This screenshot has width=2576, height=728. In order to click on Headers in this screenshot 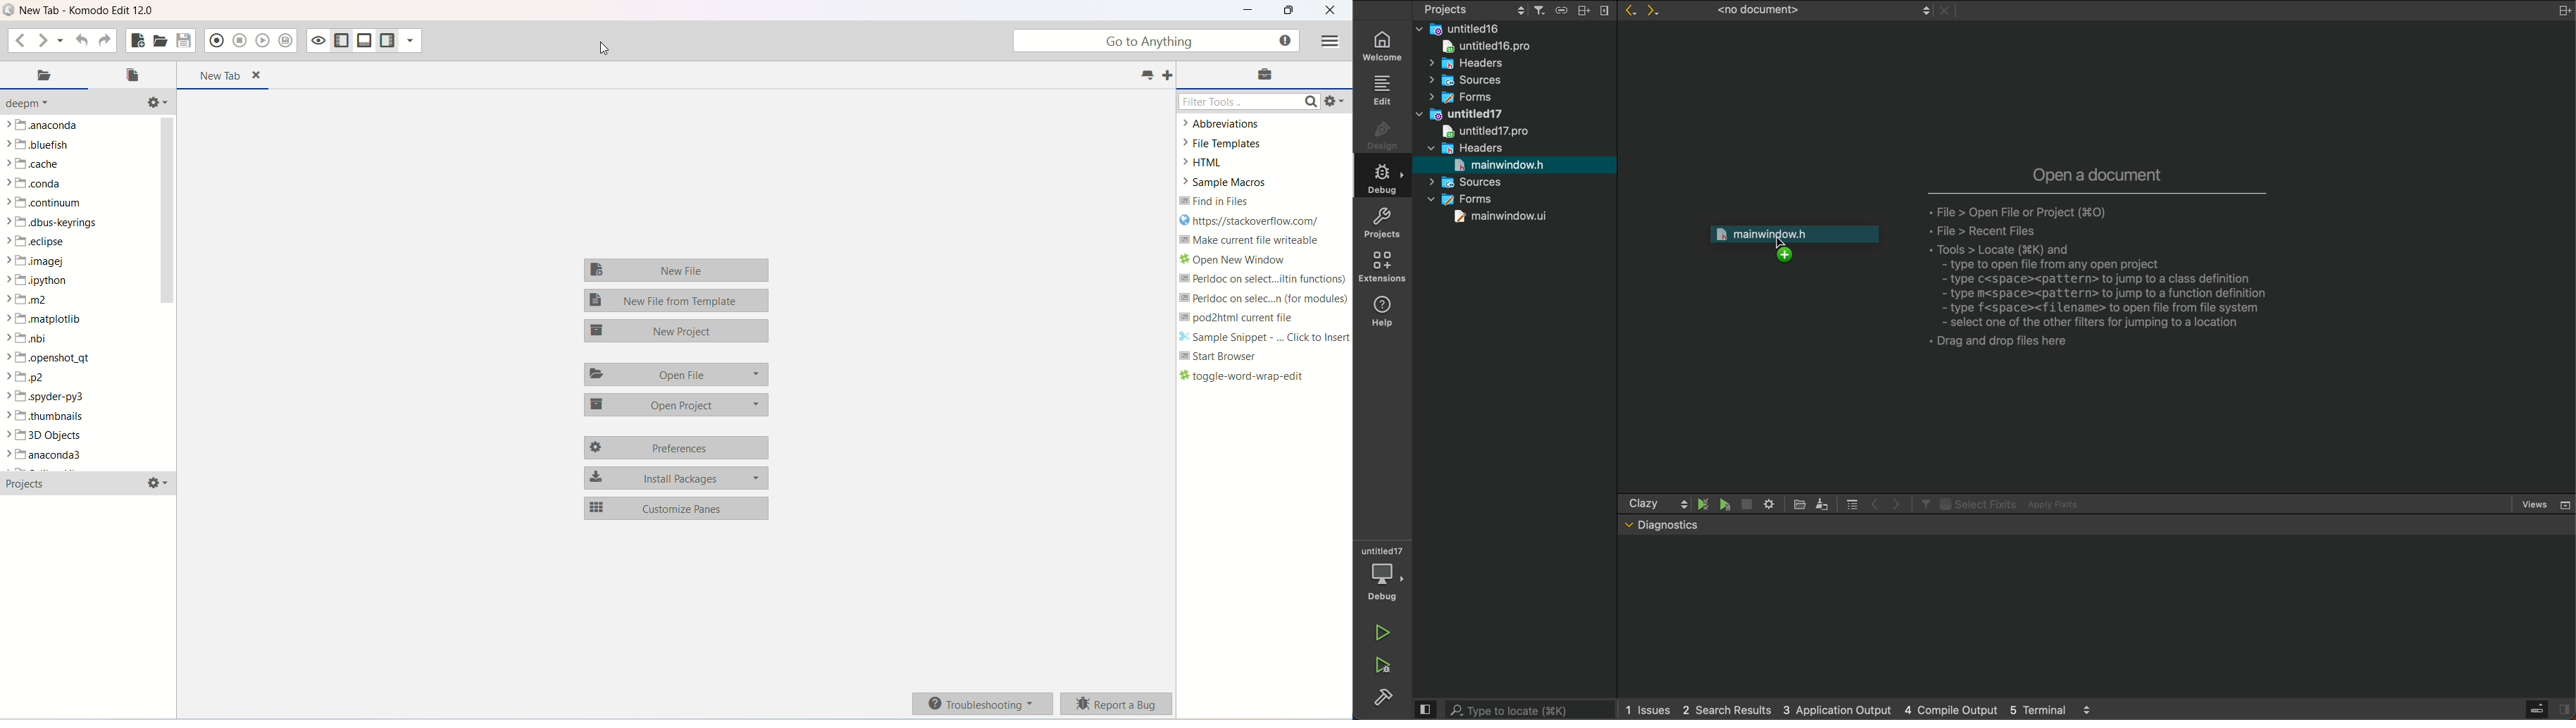, I will do `click(1465, 147)`.